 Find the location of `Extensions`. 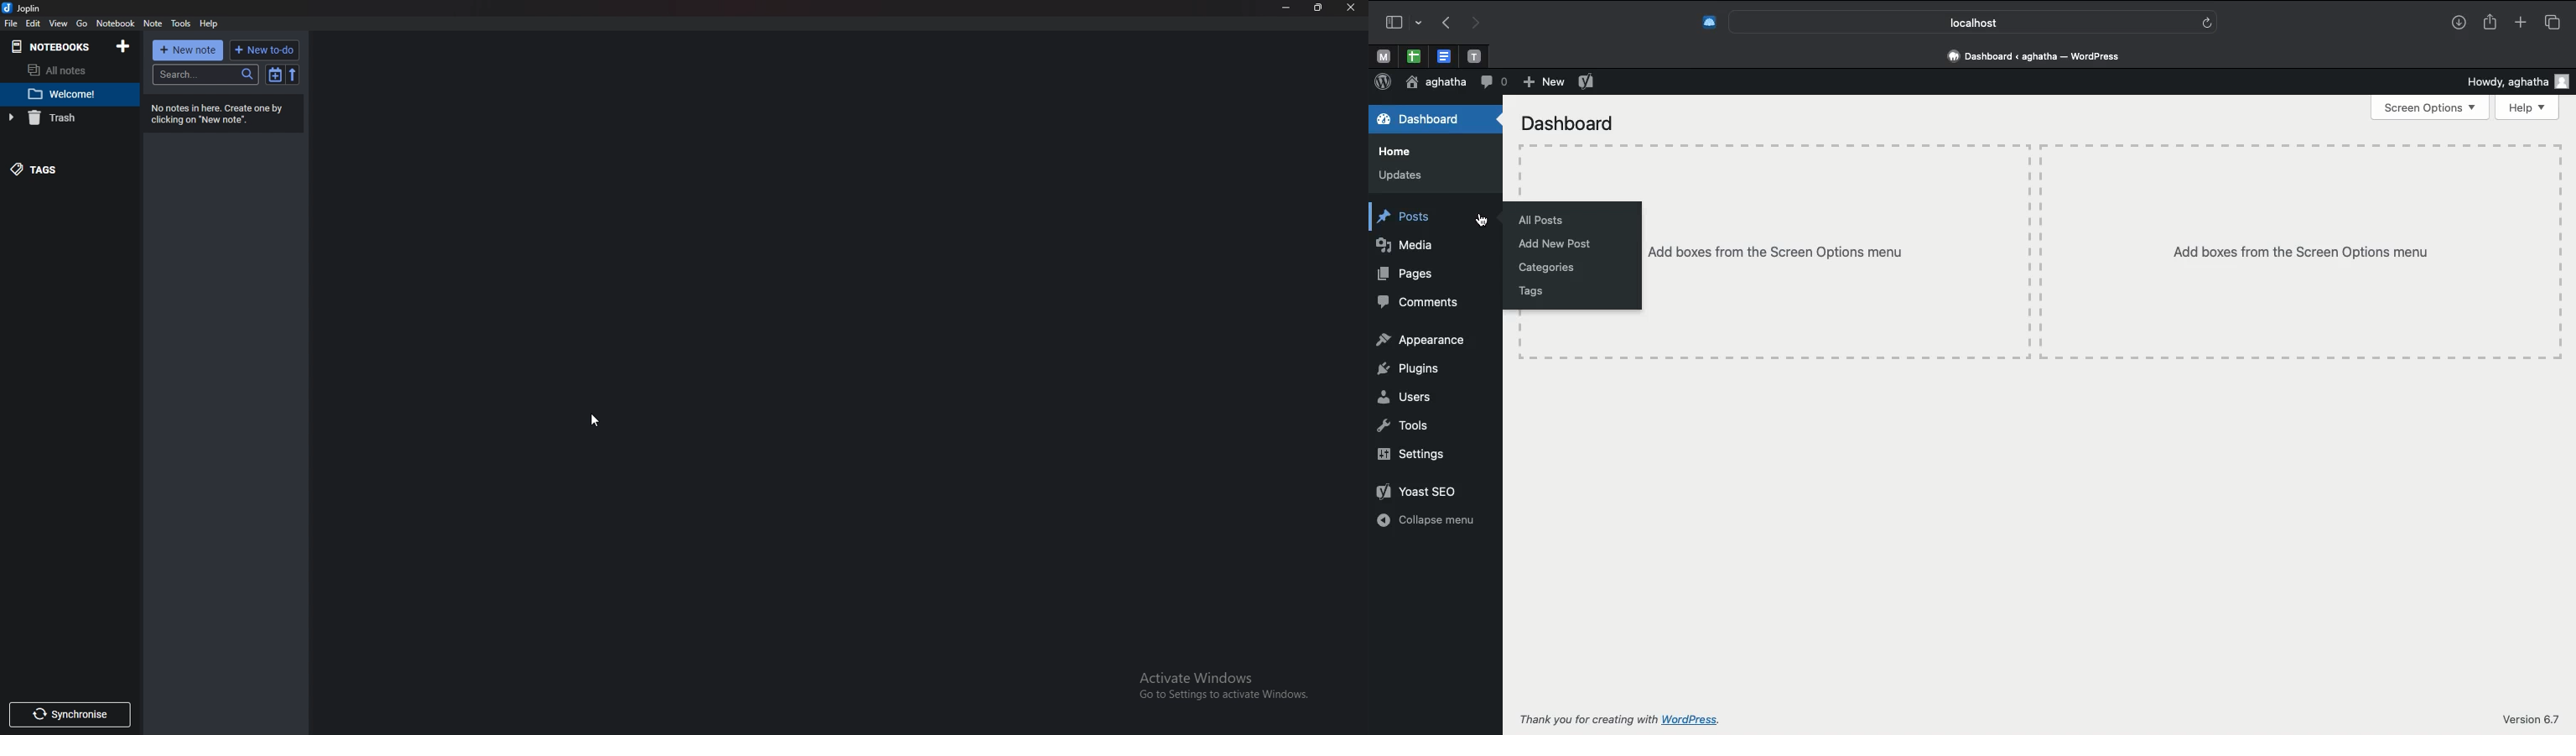

Extensions is located at coordinates (1708, 20).